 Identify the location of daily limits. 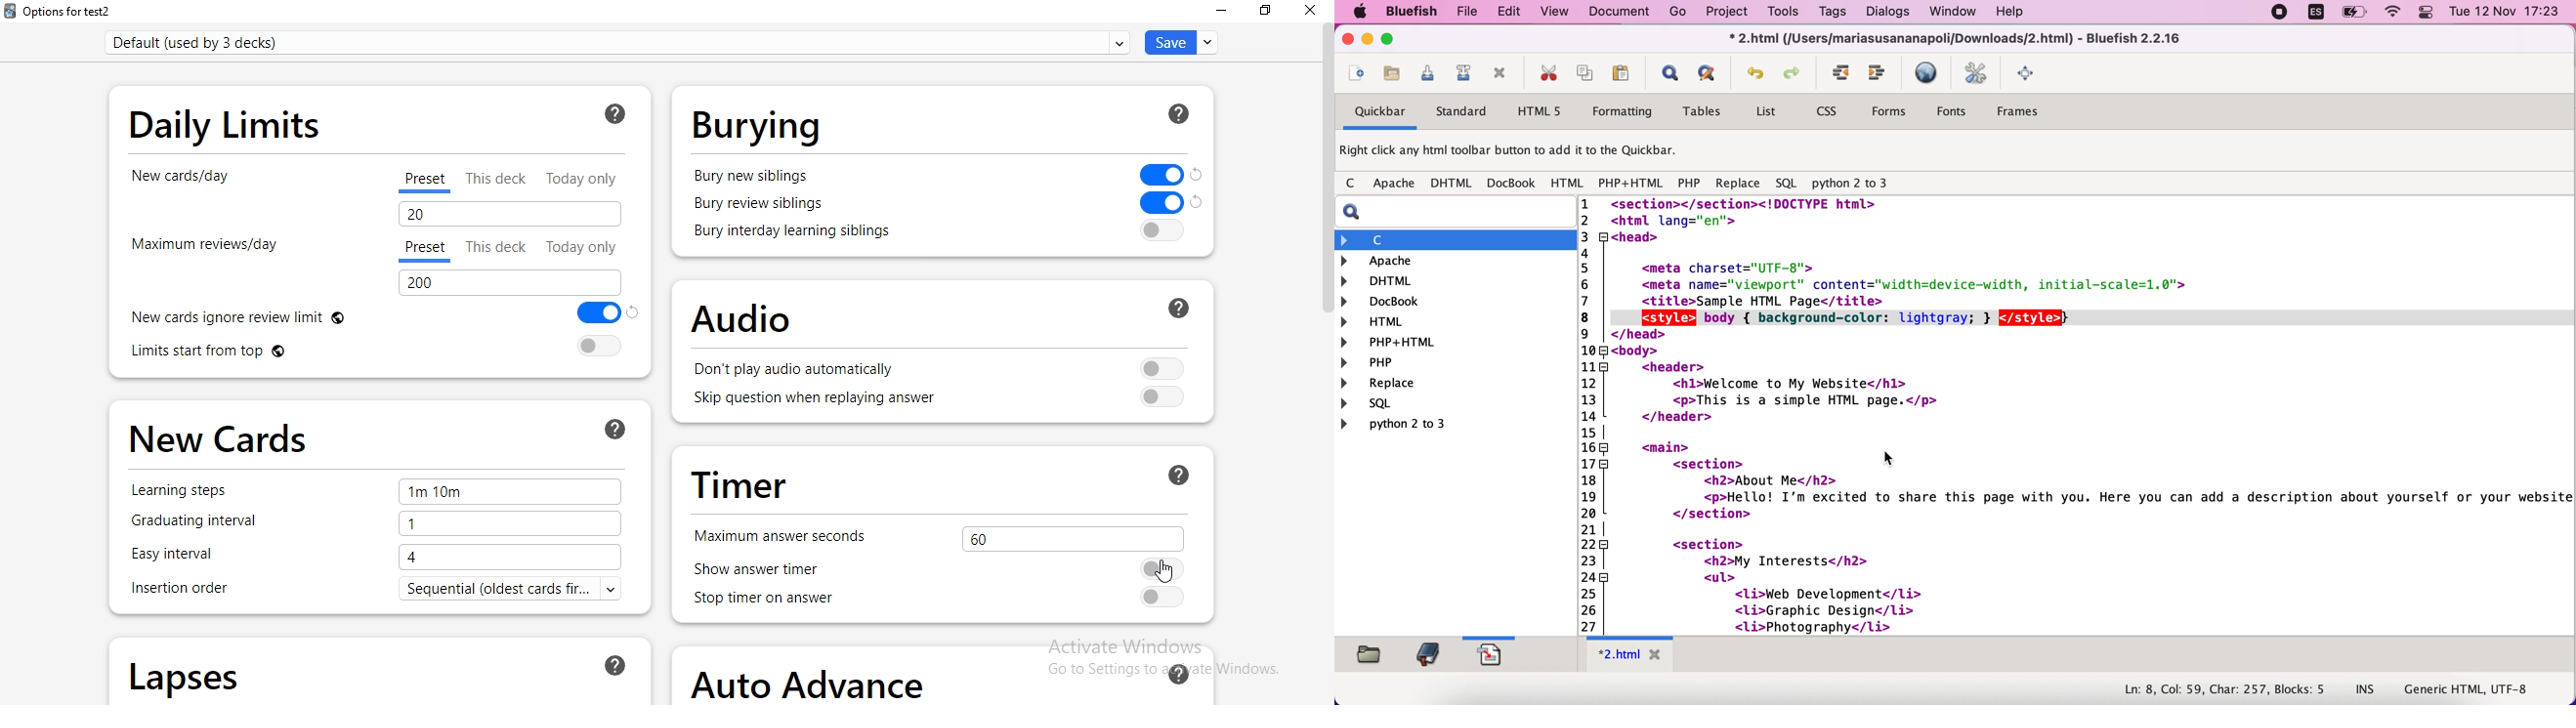
(380, 122).